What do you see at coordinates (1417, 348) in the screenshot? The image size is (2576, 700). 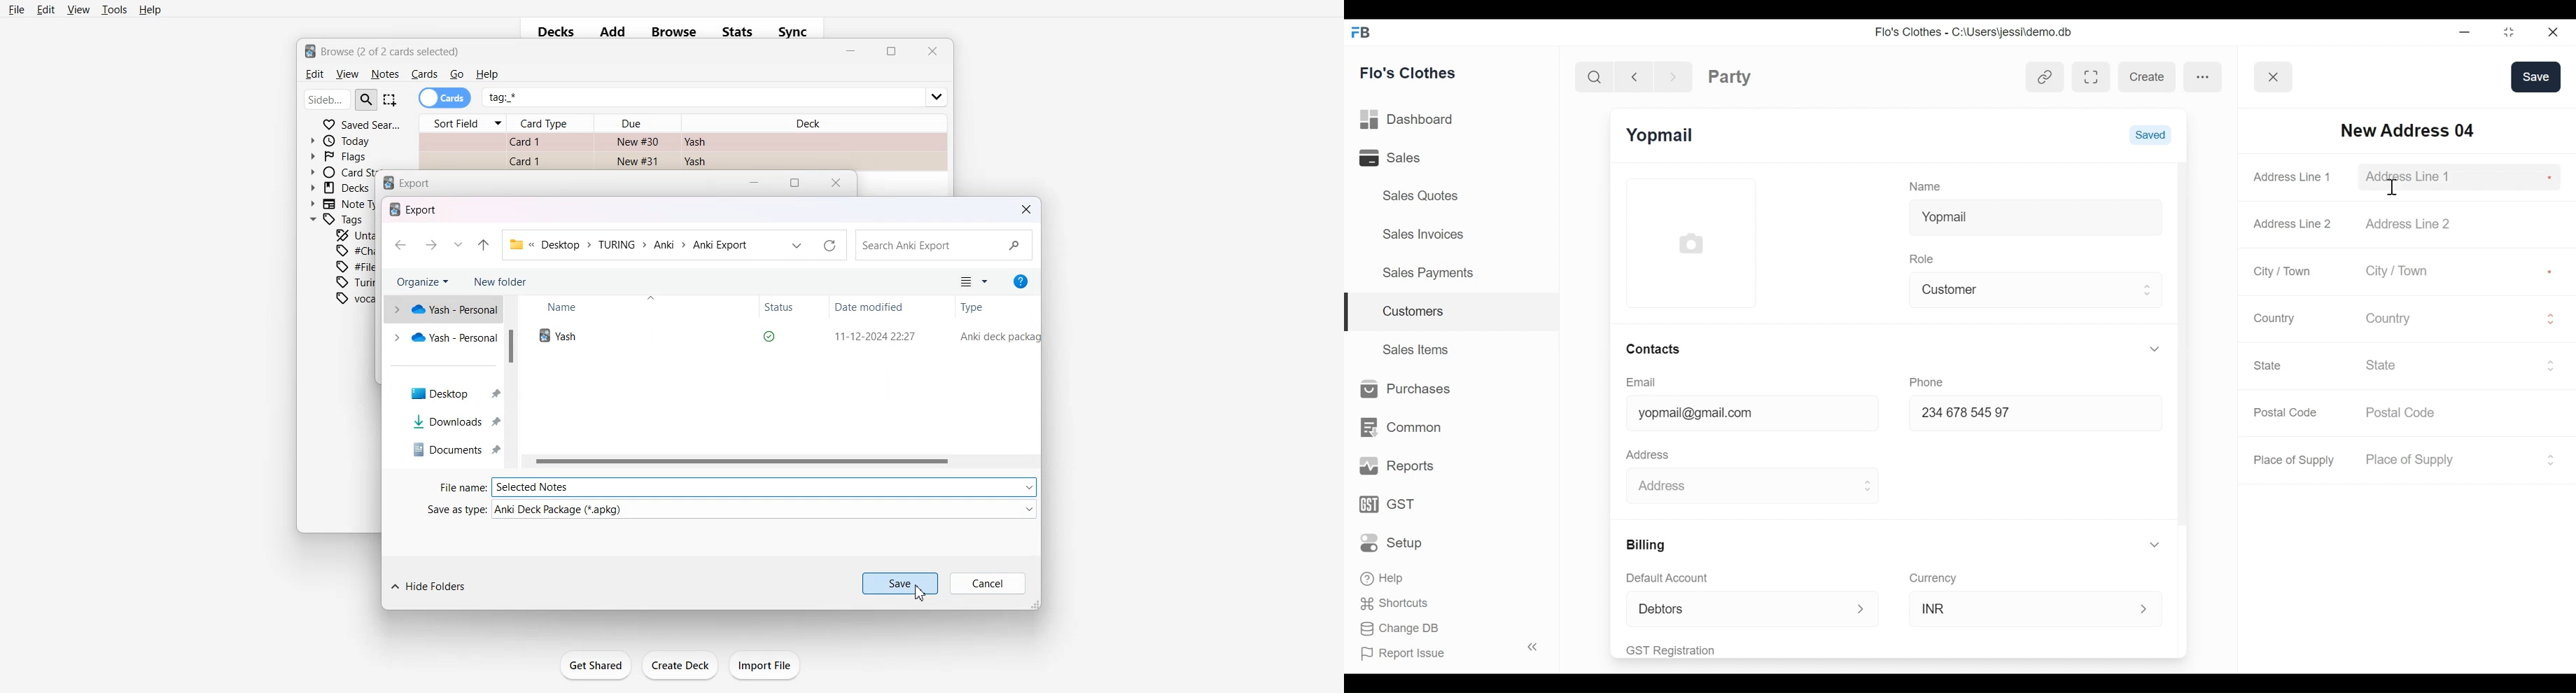 I see `Sales Items` at bounding box center [1417, 348].